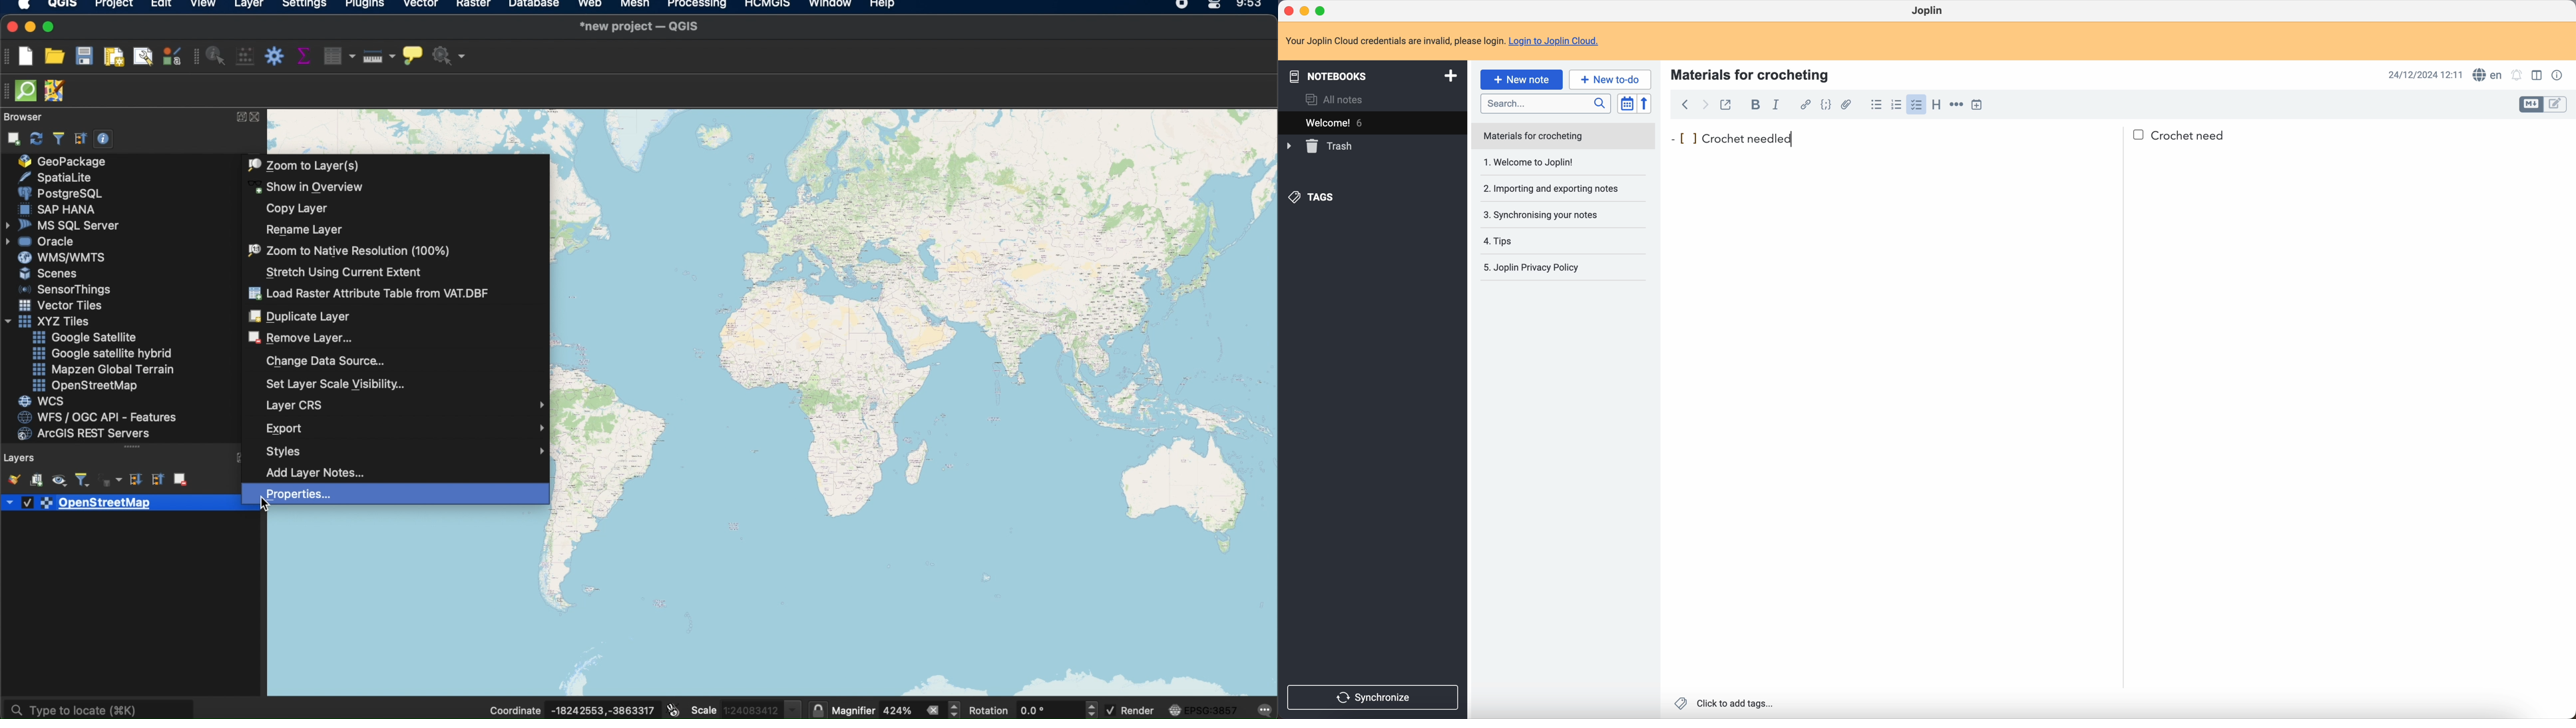  Describe the element at coordinates (1935, 104) in the screenshot. I see `heading` at that location.